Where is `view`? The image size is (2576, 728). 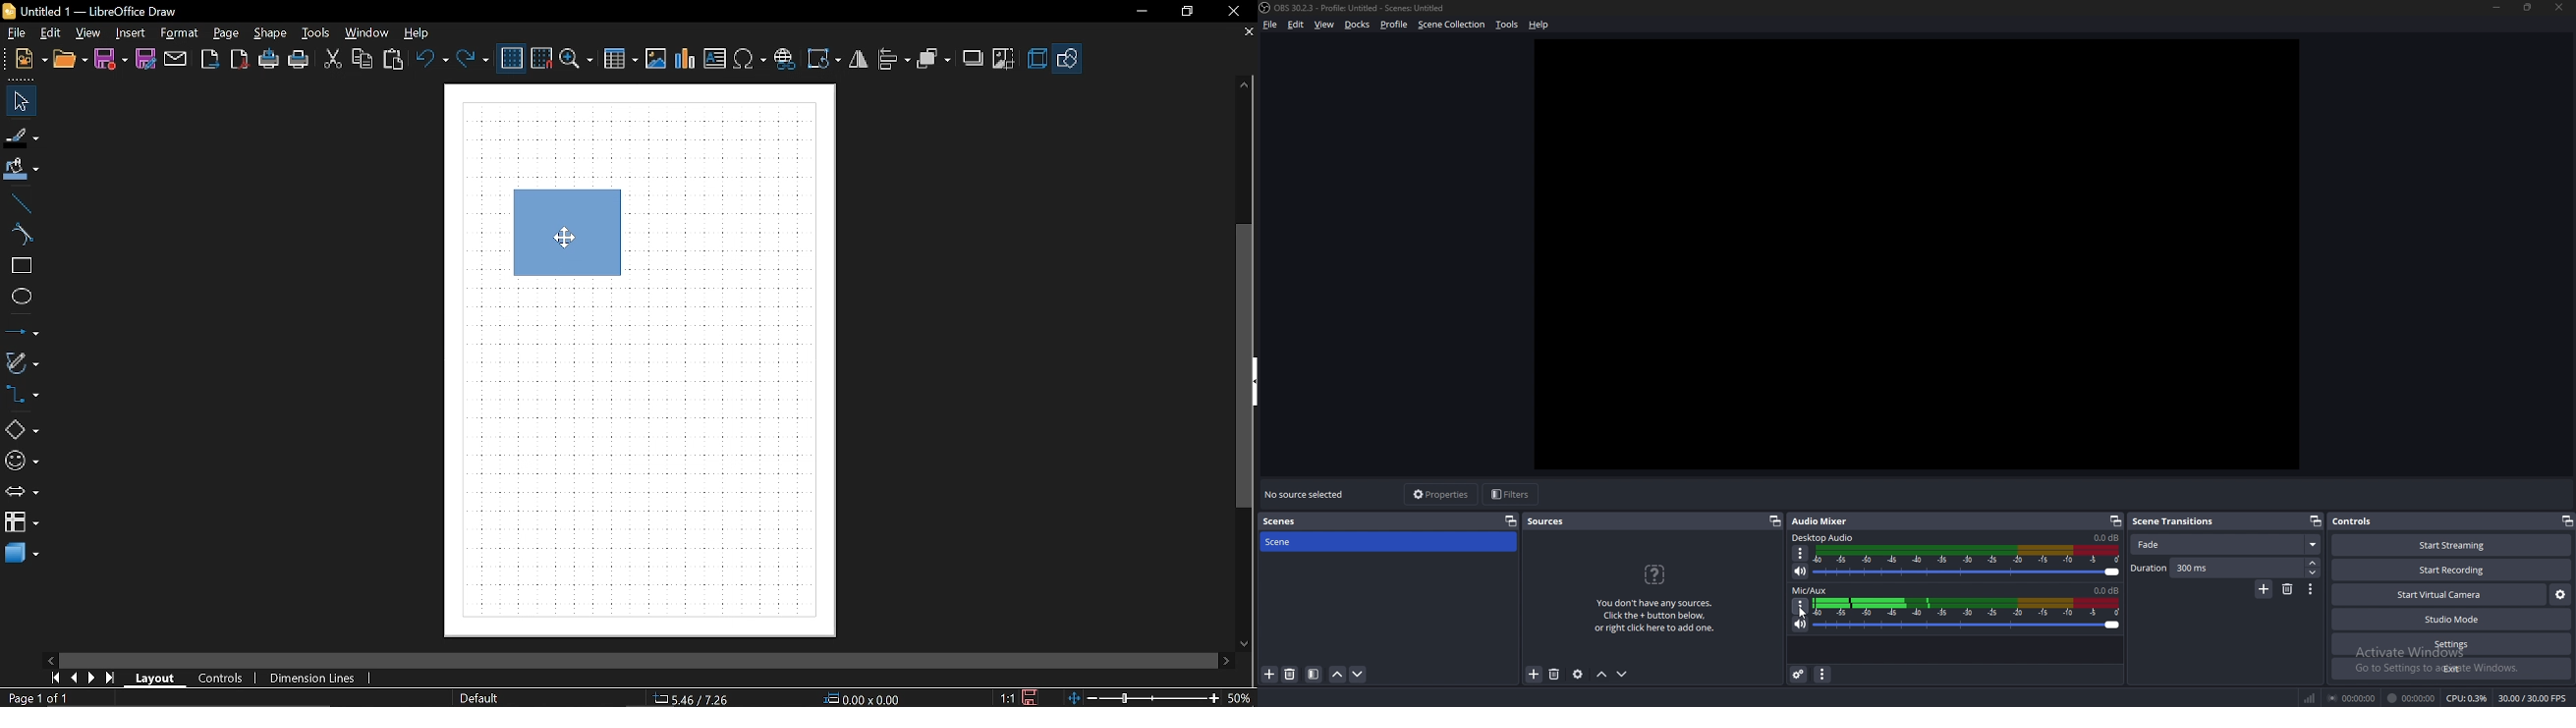 view is located at coordinates (1324, 25).